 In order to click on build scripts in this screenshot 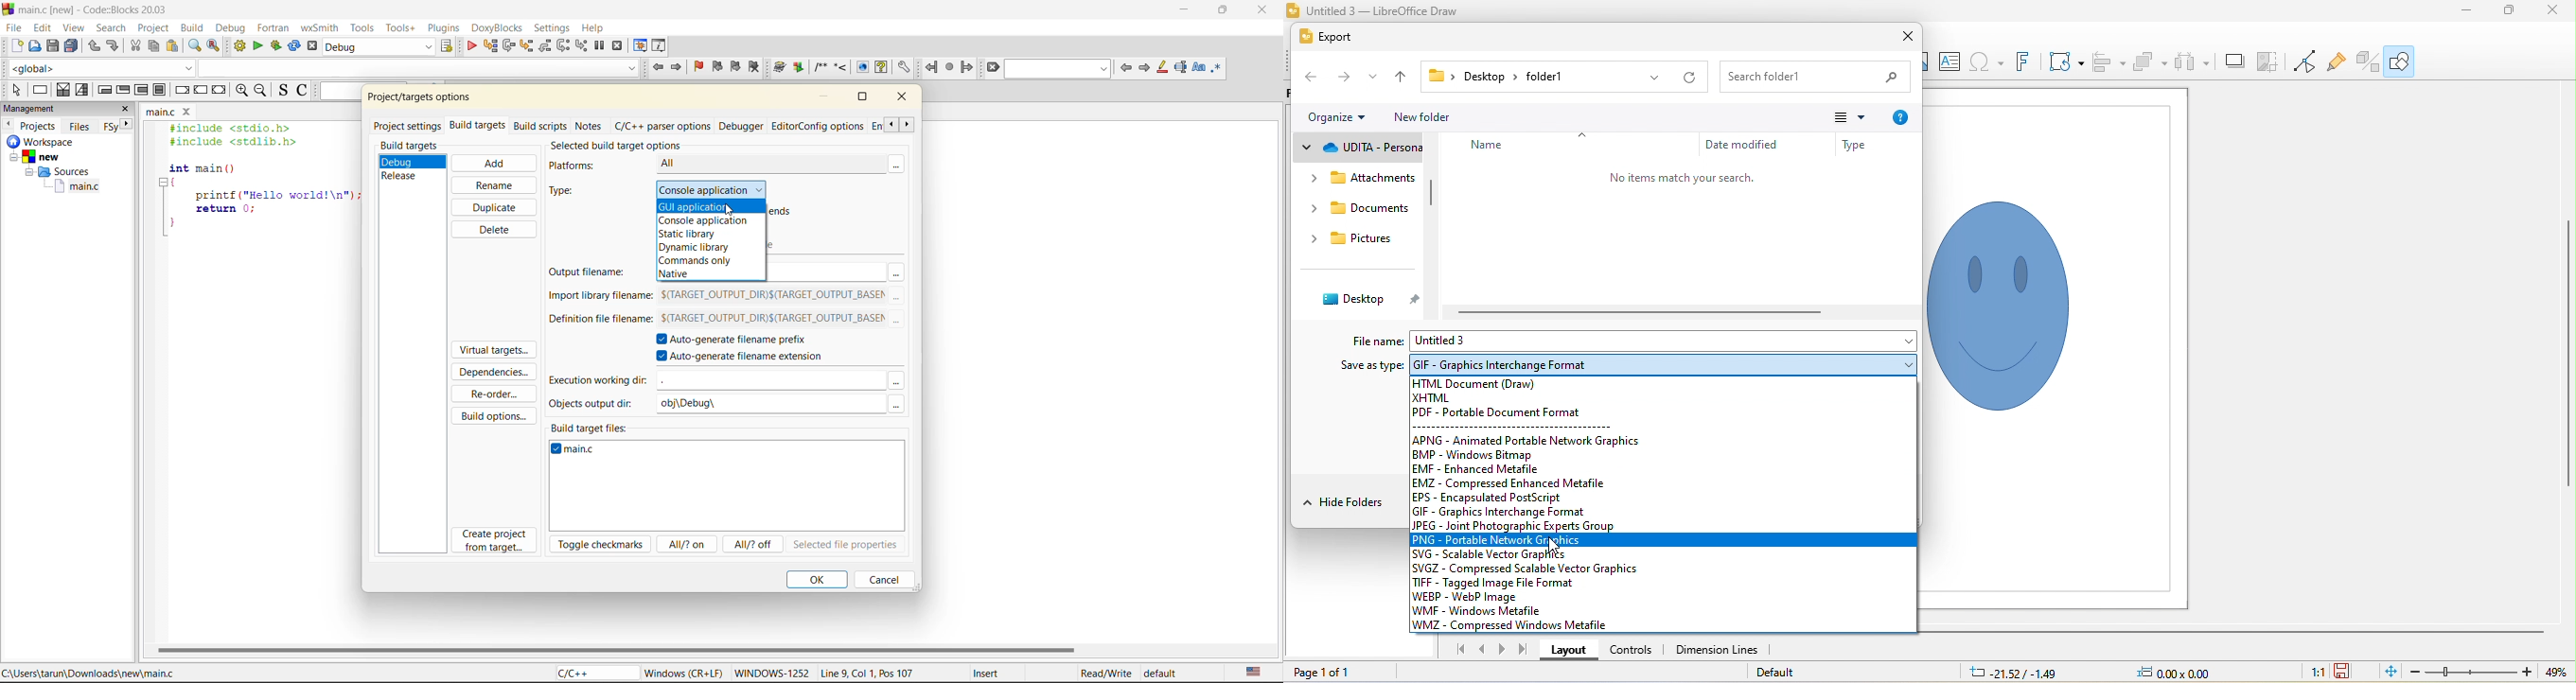, I will do `click(542, 126)`.